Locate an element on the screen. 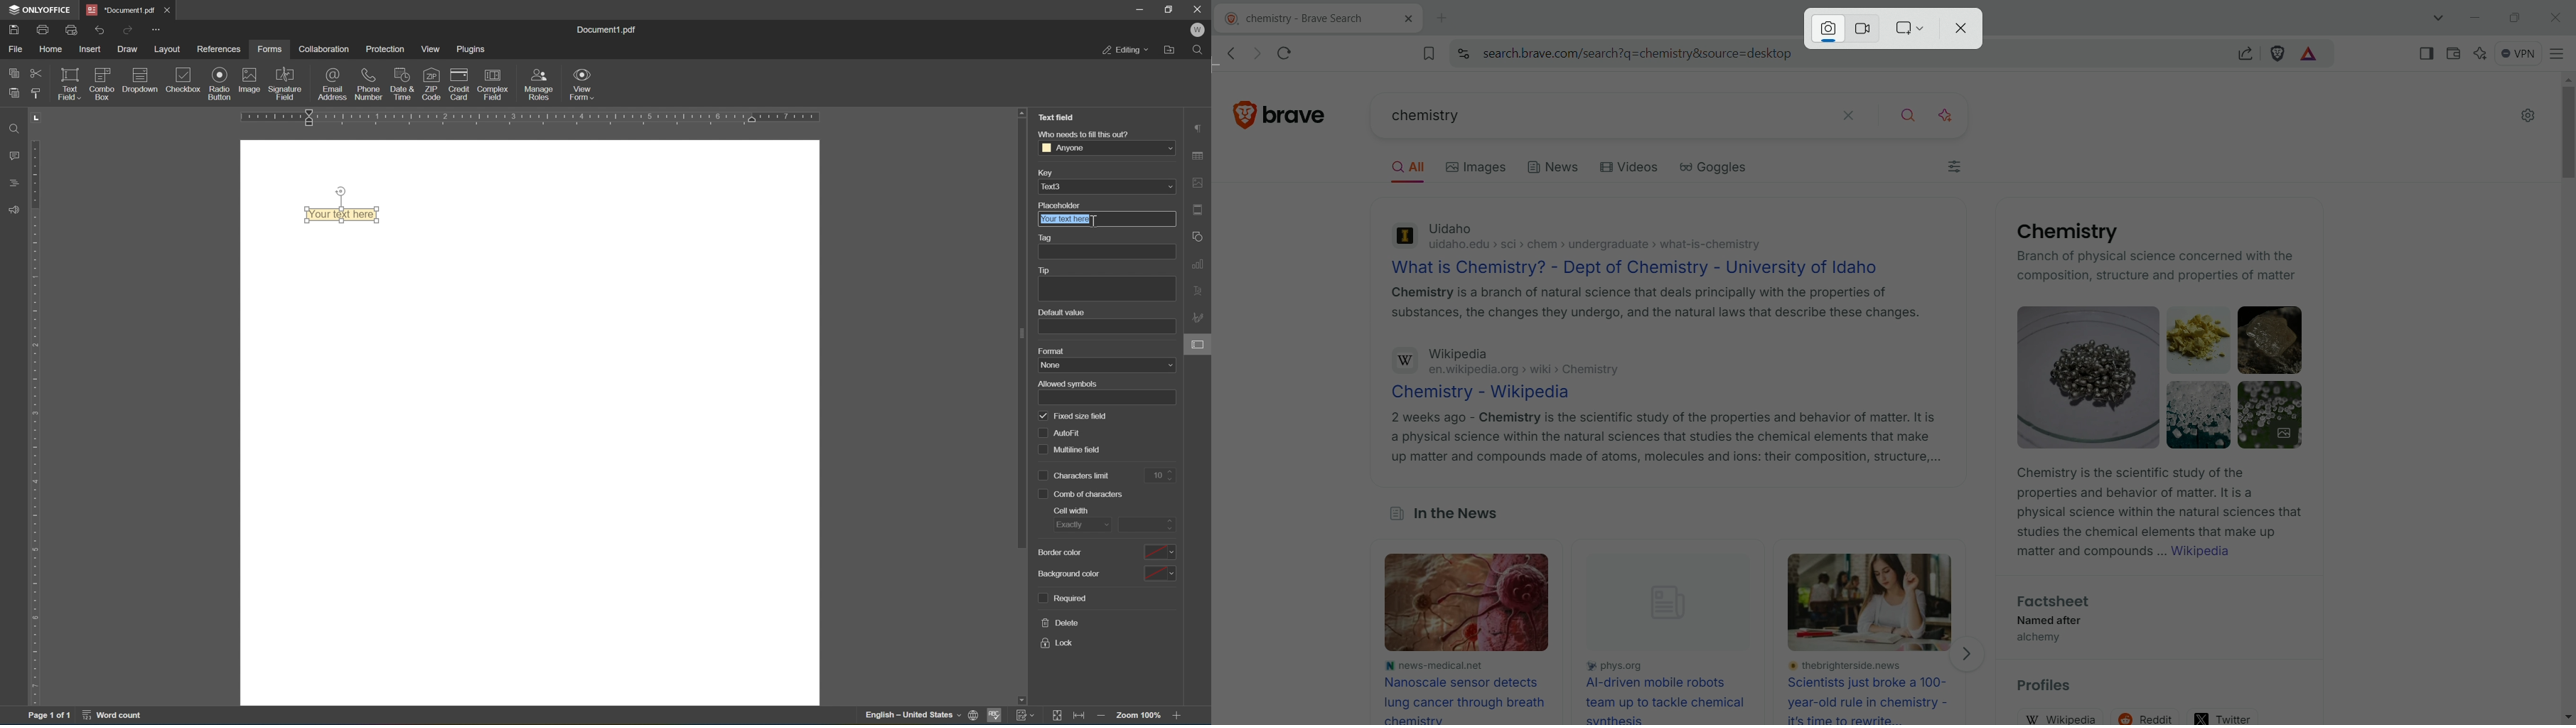 This screenshot has width=2576, height=728. tip is located at coordinates (1050, 270).